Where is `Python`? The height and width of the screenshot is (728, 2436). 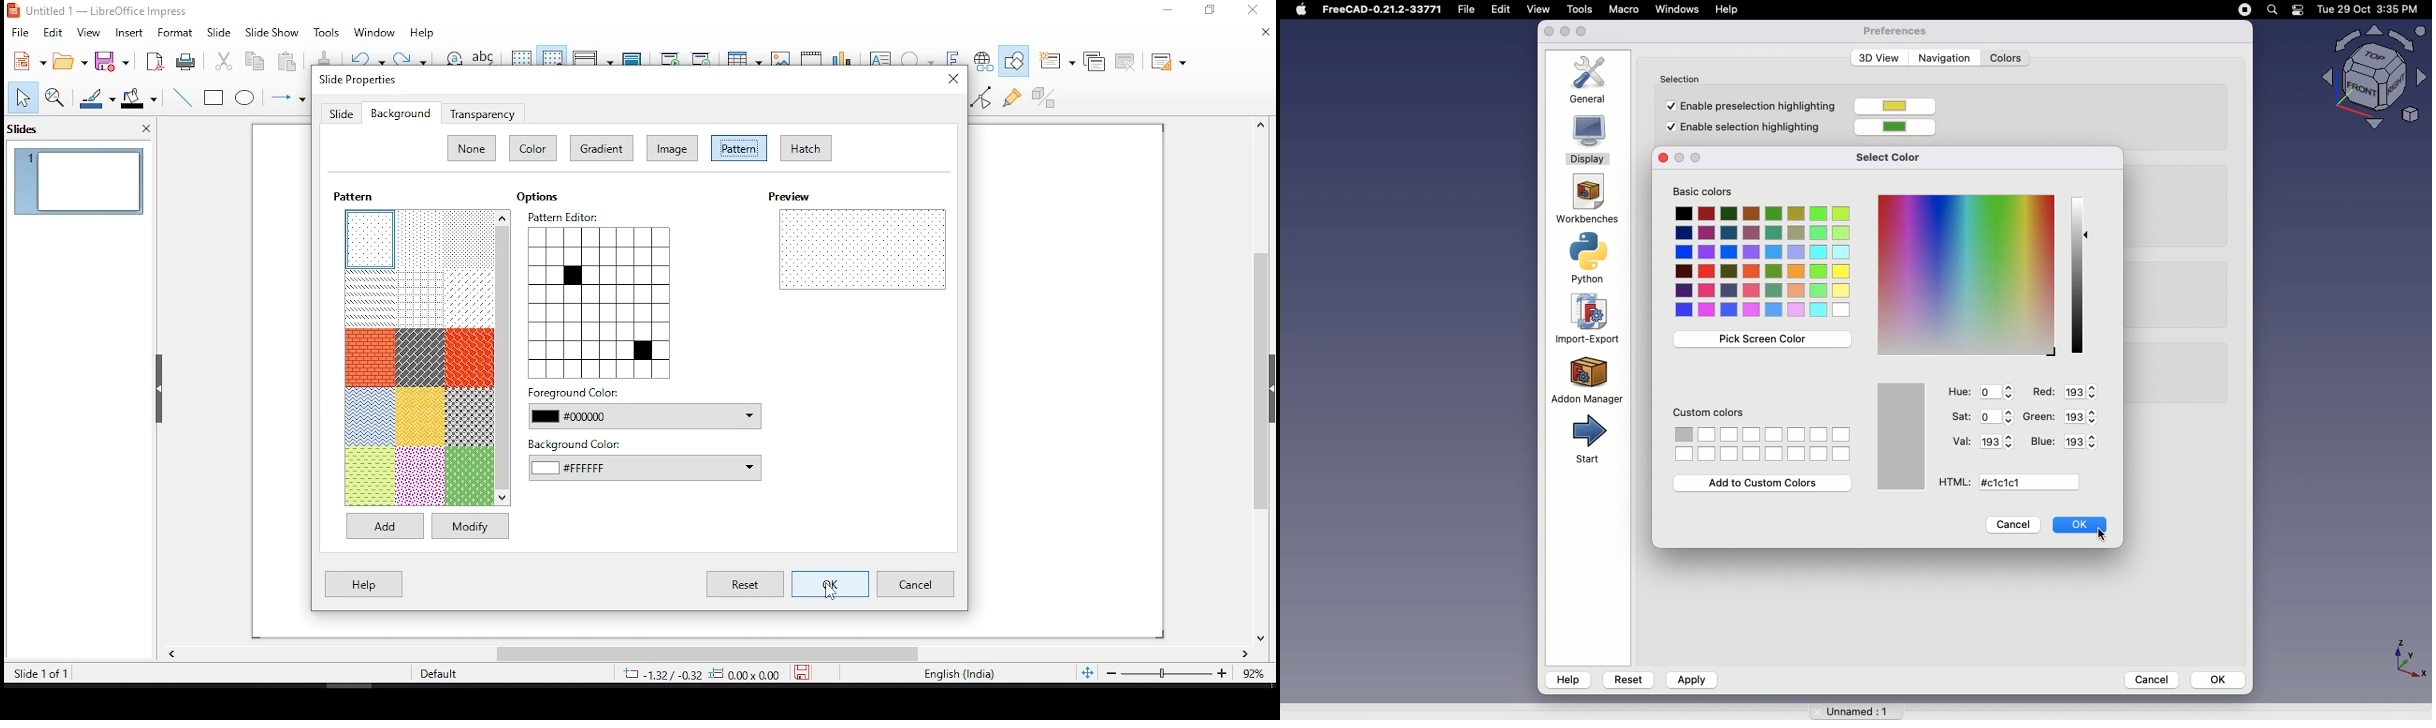
Python is located at coordinates (1592, 258).